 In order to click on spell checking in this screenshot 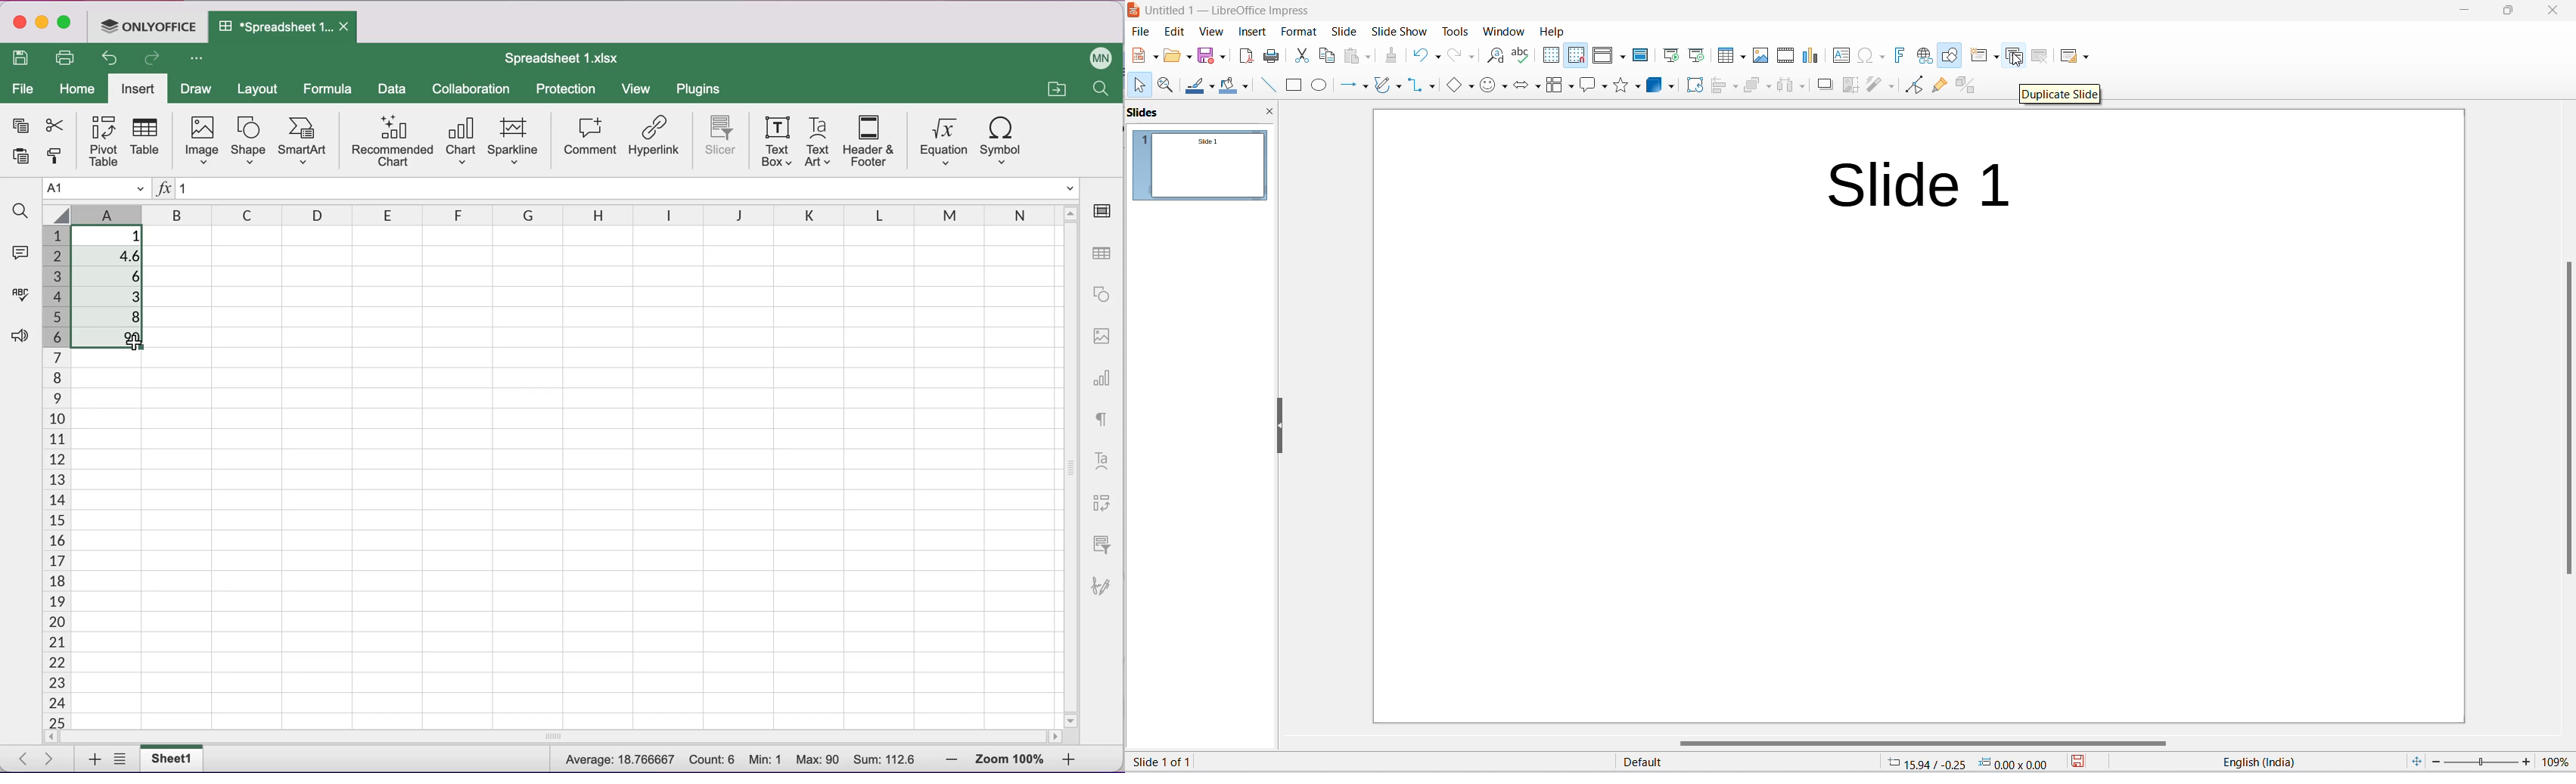, I will do `click(19, 295)`.